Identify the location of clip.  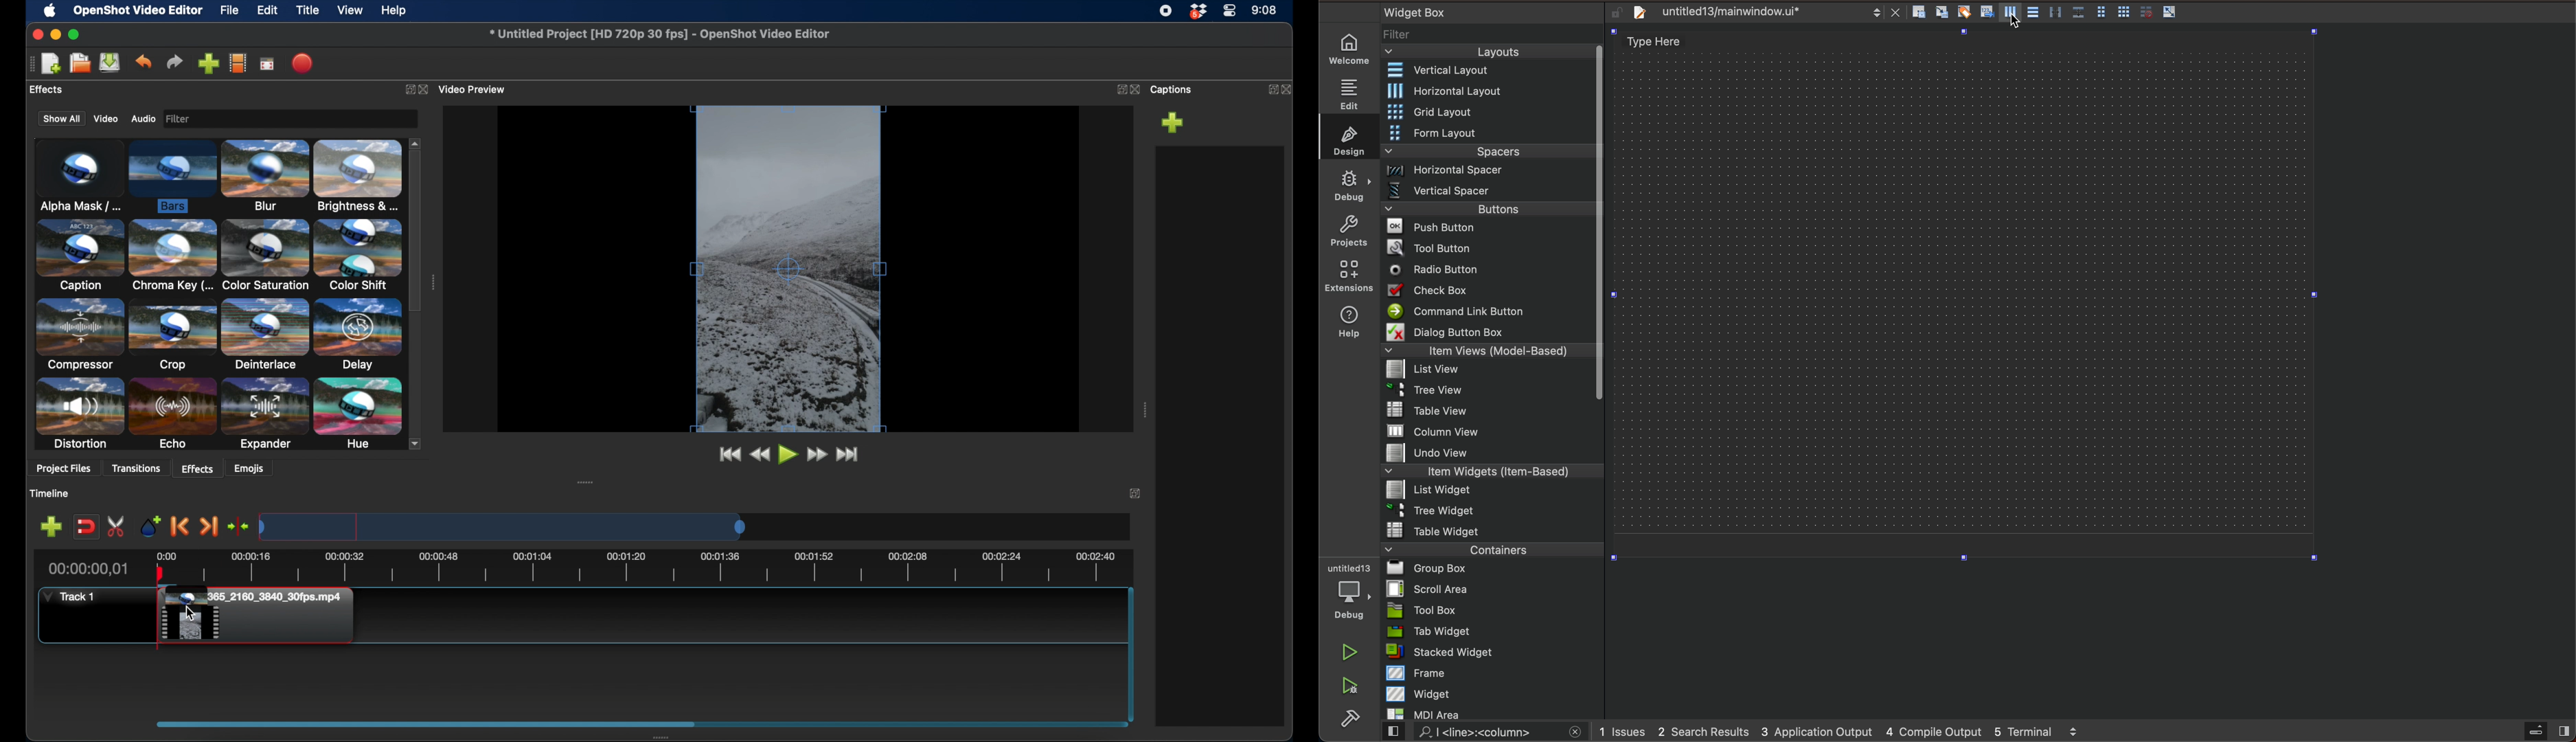
(260, 618).